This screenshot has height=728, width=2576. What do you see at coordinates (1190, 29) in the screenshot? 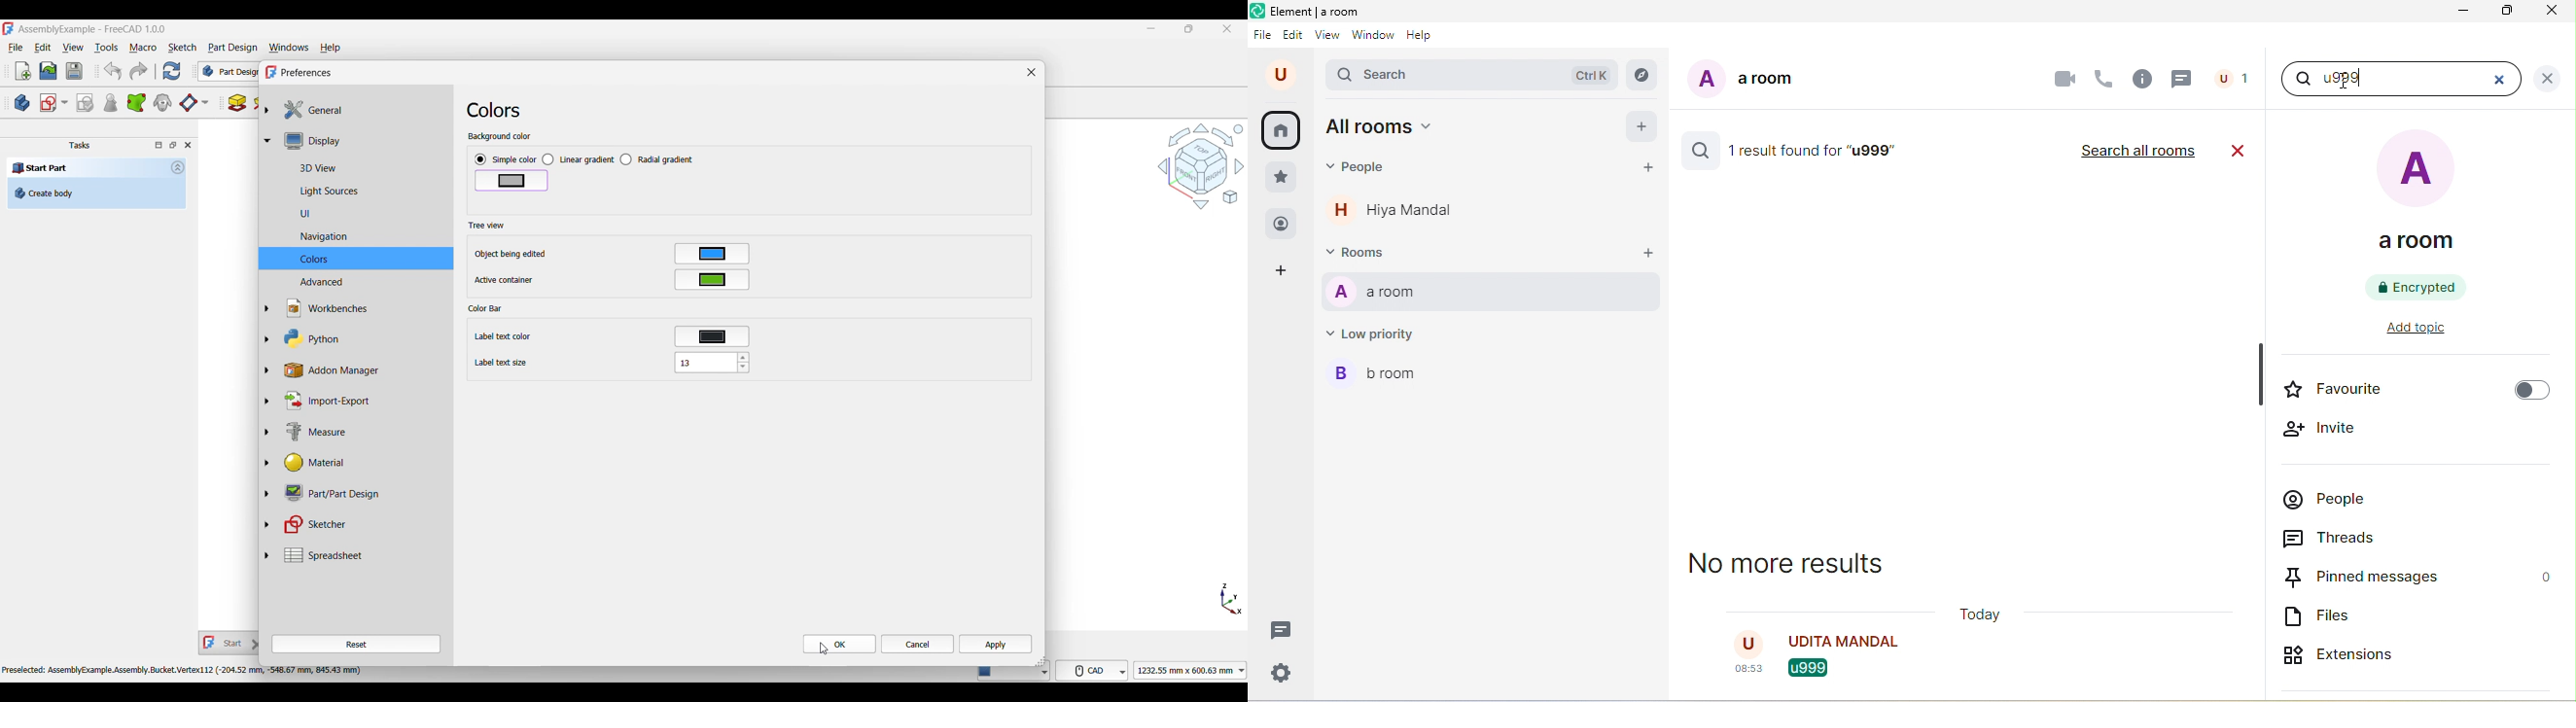
I see `Show in smaller tab` at bounding box center [1190, 29].